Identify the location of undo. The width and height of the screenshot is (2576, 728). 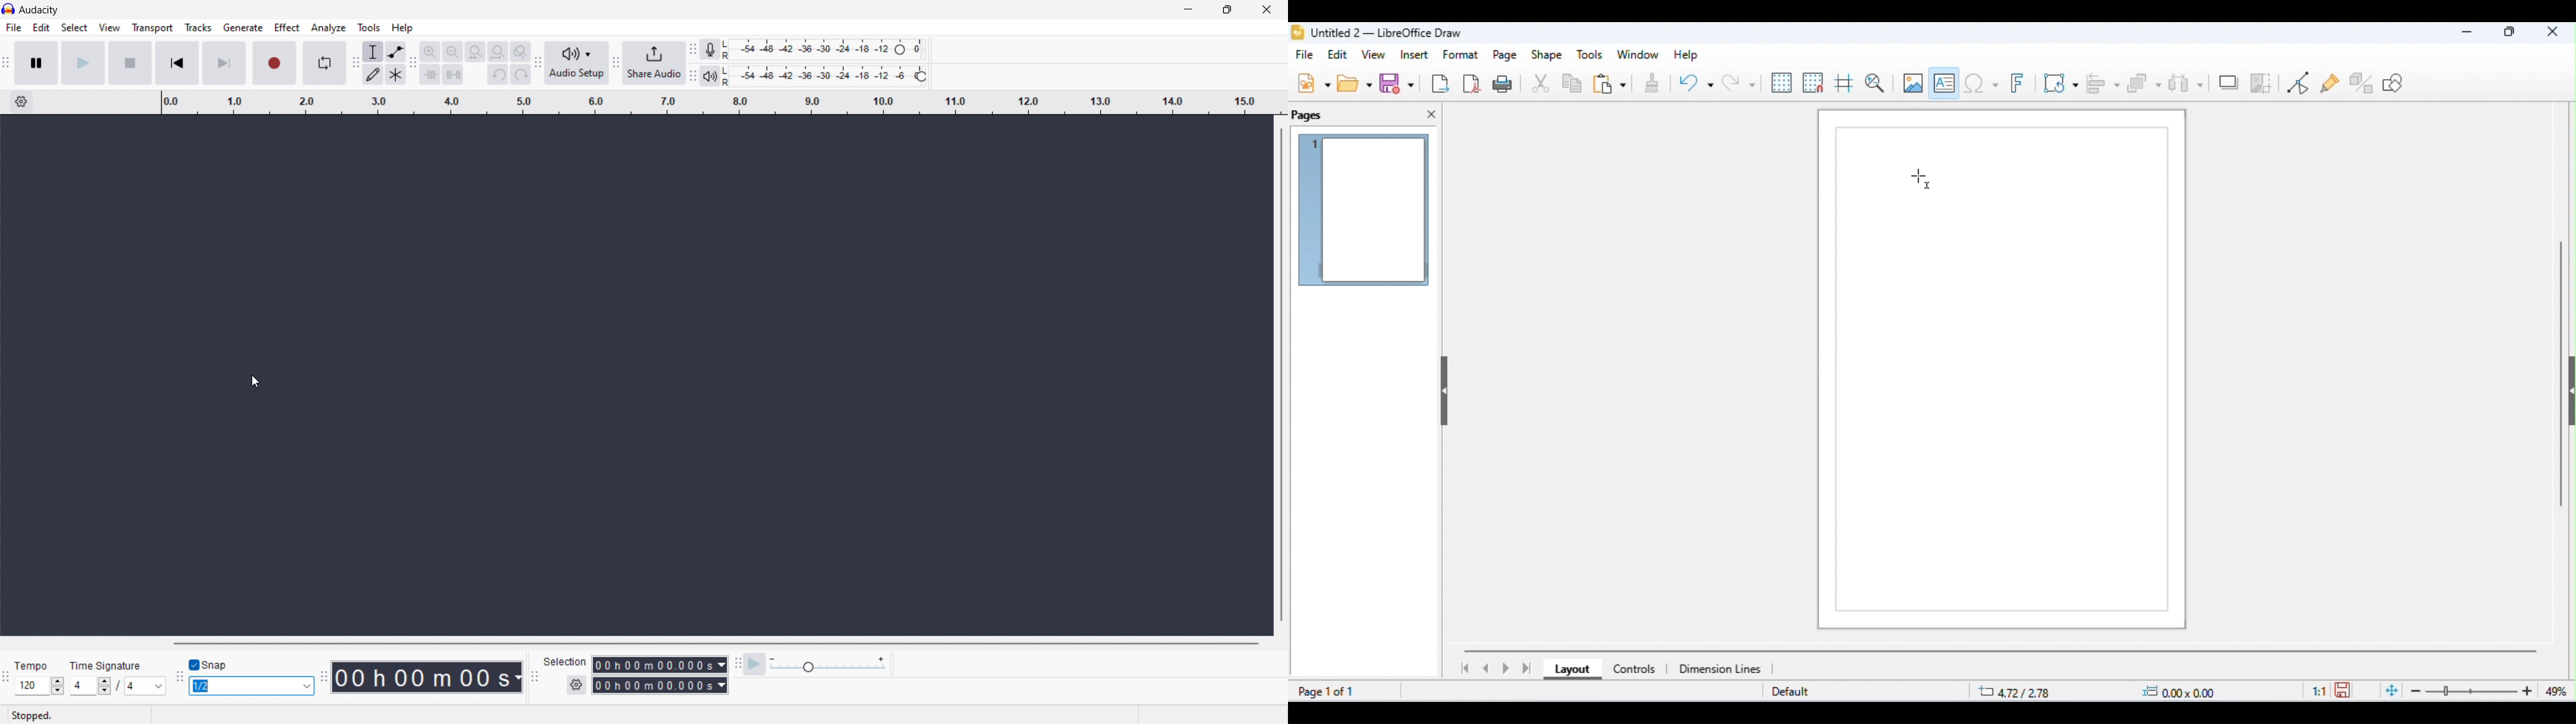
(1696, 85).